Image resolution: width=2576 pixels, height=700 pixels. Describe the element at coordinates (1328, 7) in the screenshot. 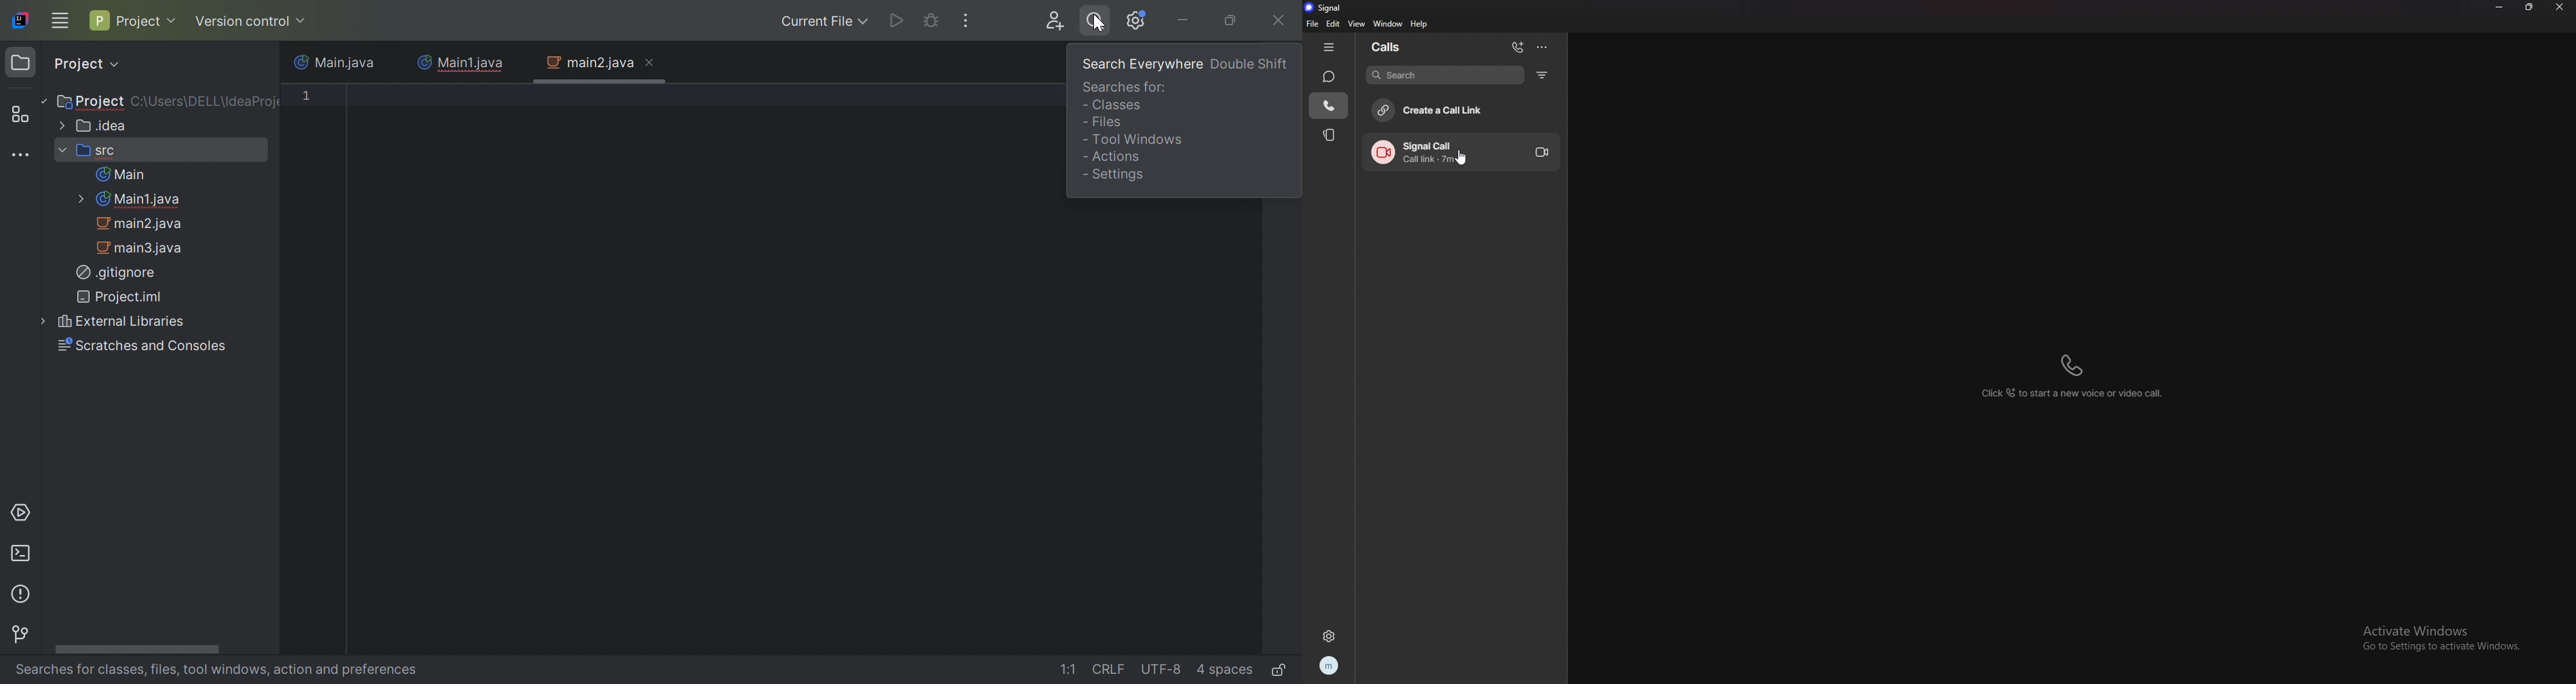

I see `signal` at that location.